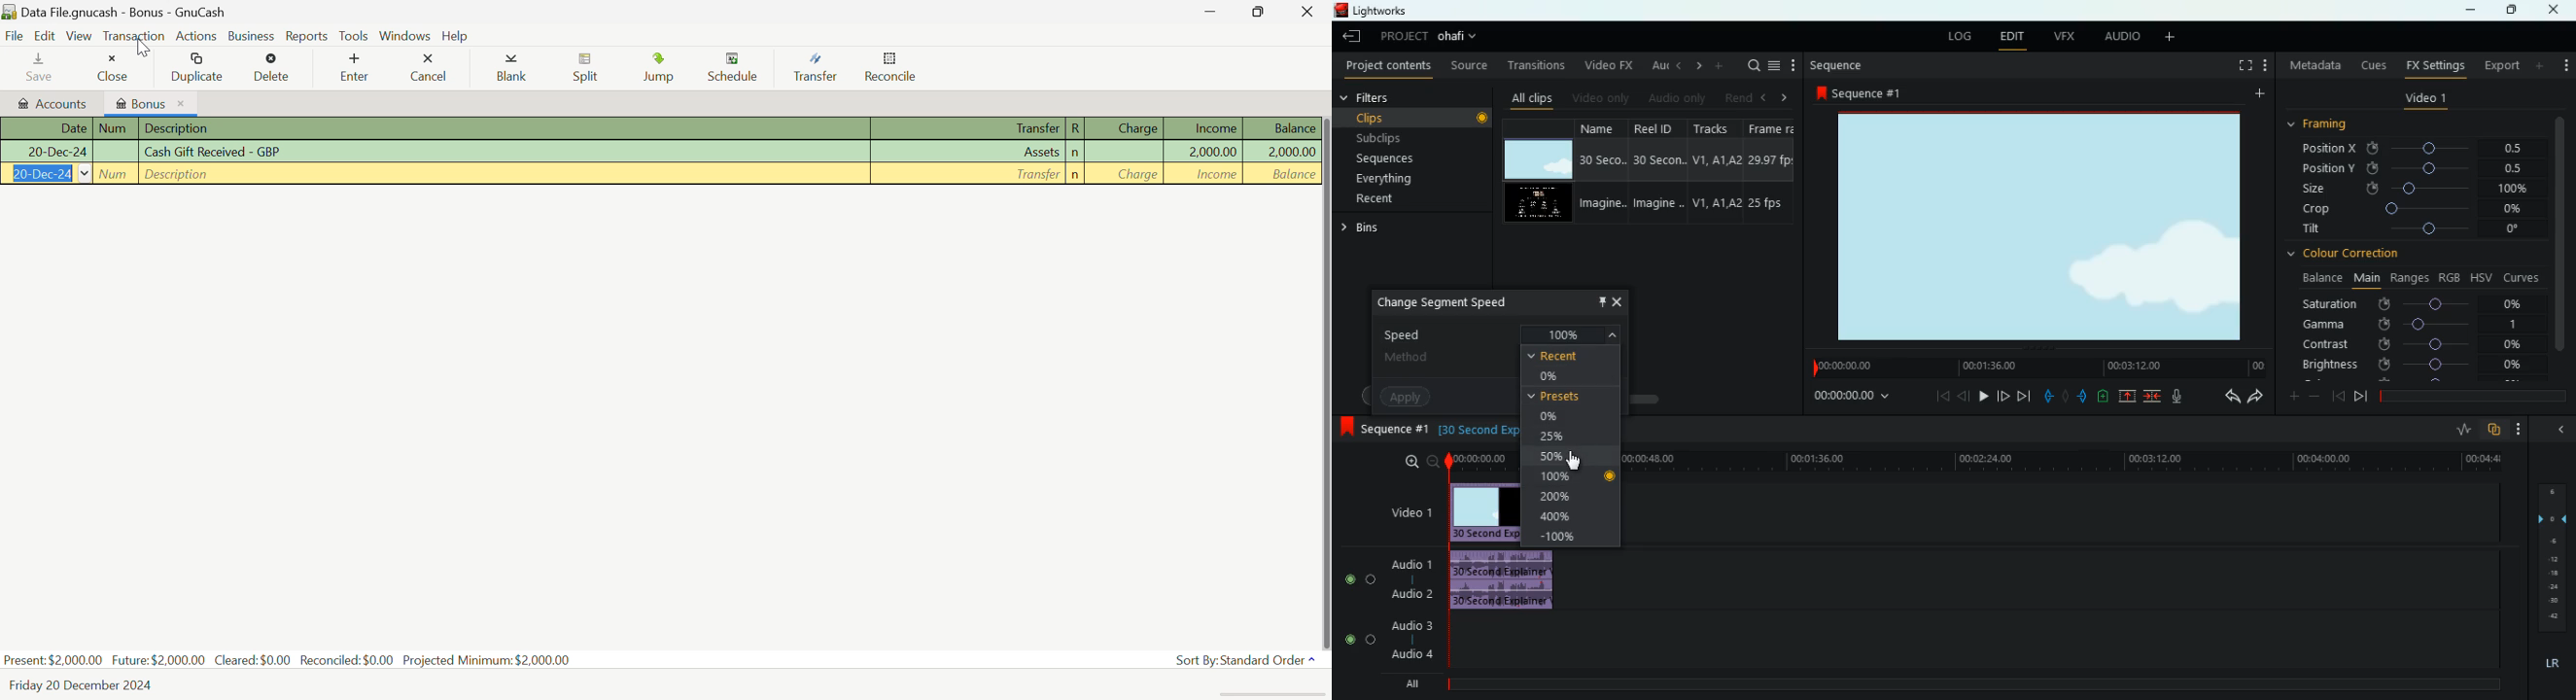  What do you see at coordinates (2083, 396) in the screenshot?
I see `push` at bounding box center [2083, 396].